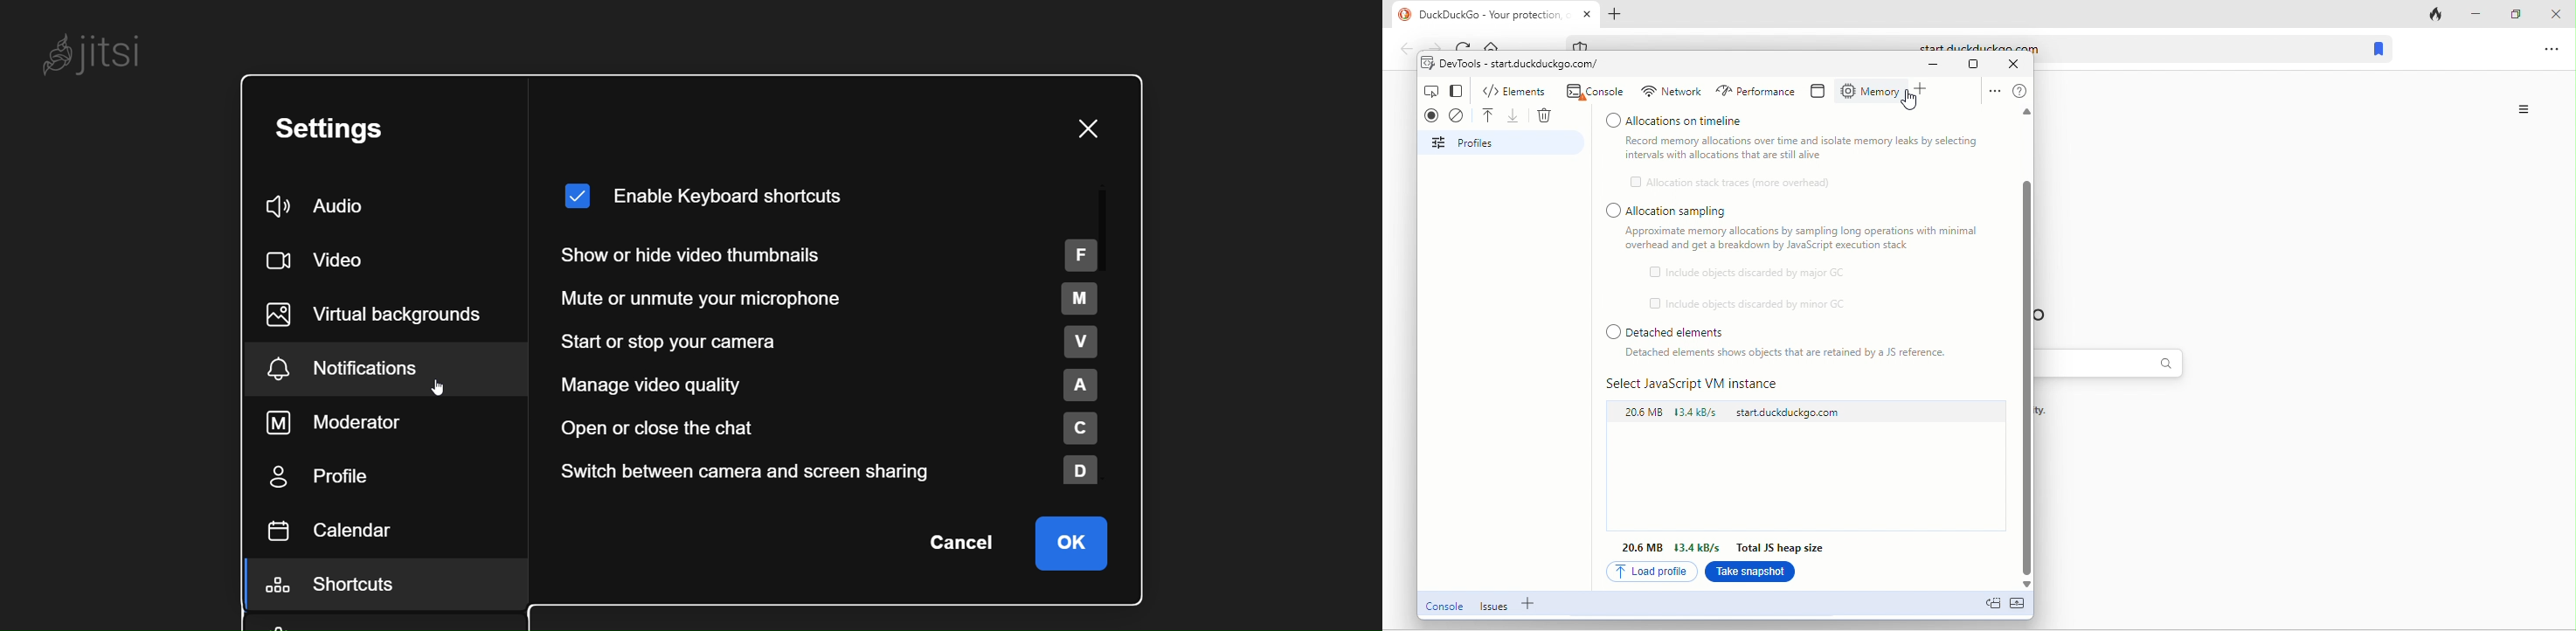  Describe the element at coordinates (1788, 354) in the screenshot. I see `detached elements shows objects that are retained by a js reference` at that location.